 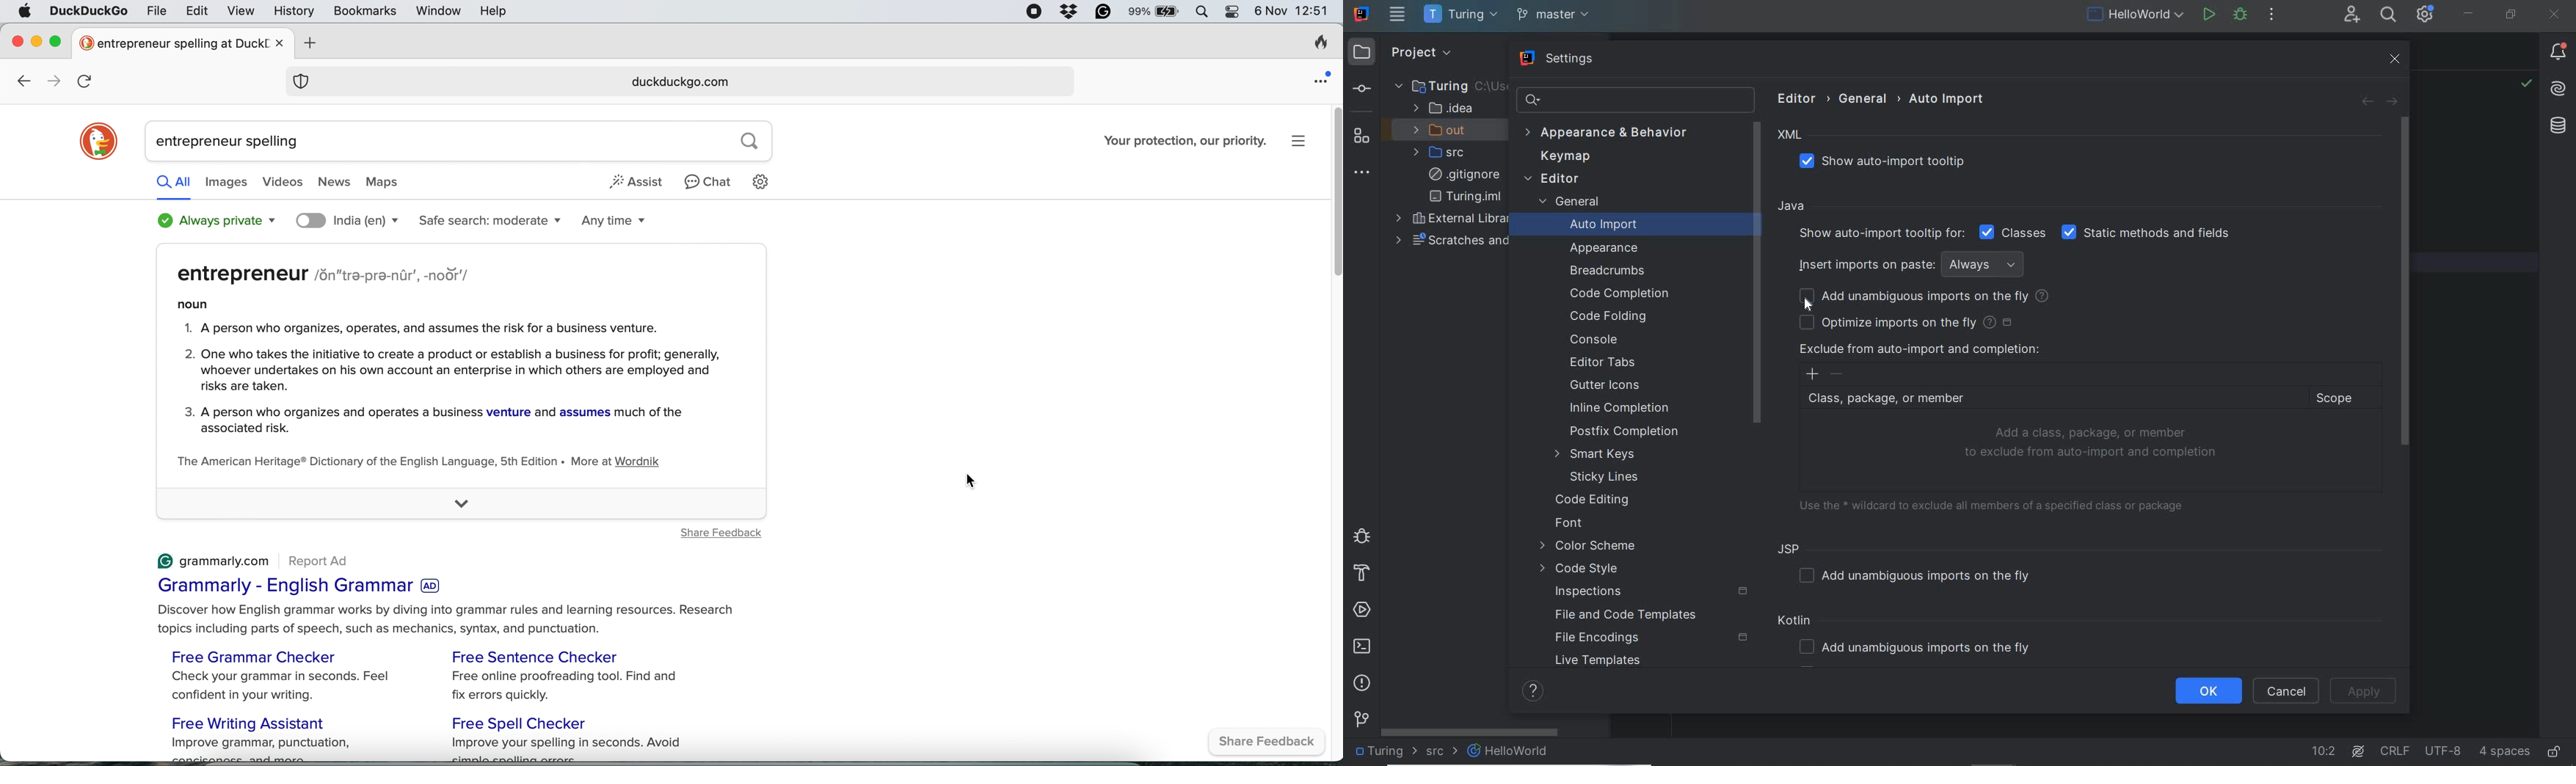 I want to click on maximize, so click(x=59, y=41).